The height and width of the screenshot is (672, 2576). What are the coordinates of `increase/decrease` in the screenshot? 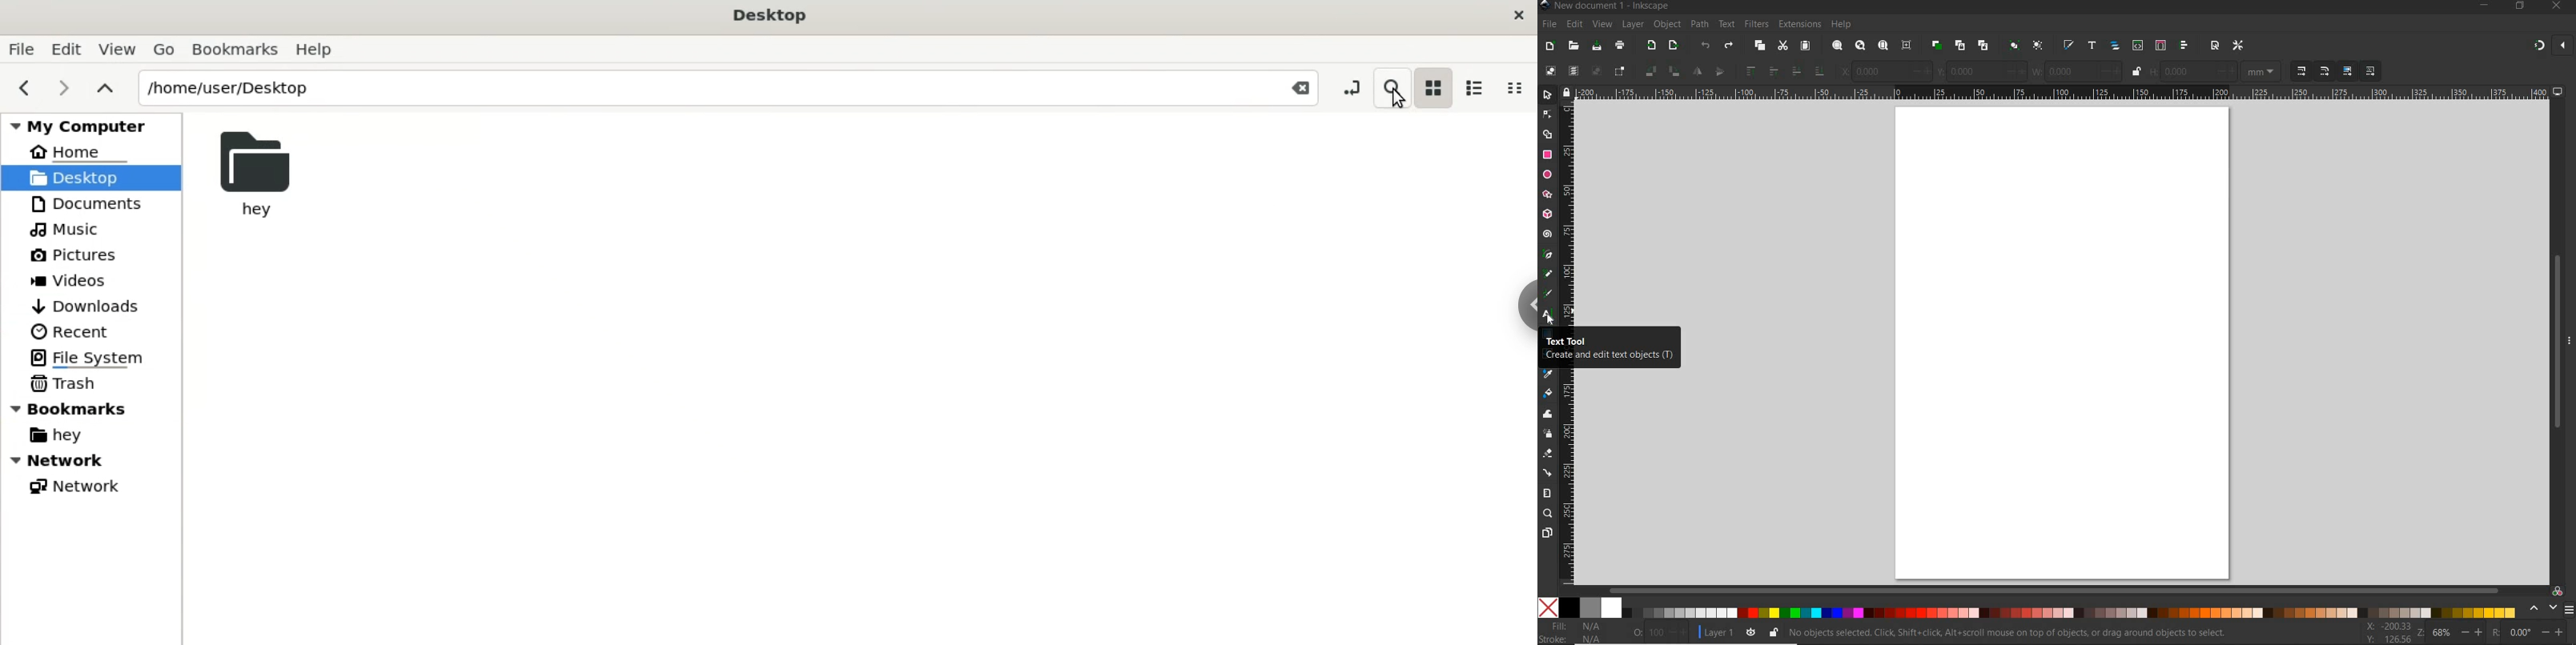 It's located at (2473, 631).